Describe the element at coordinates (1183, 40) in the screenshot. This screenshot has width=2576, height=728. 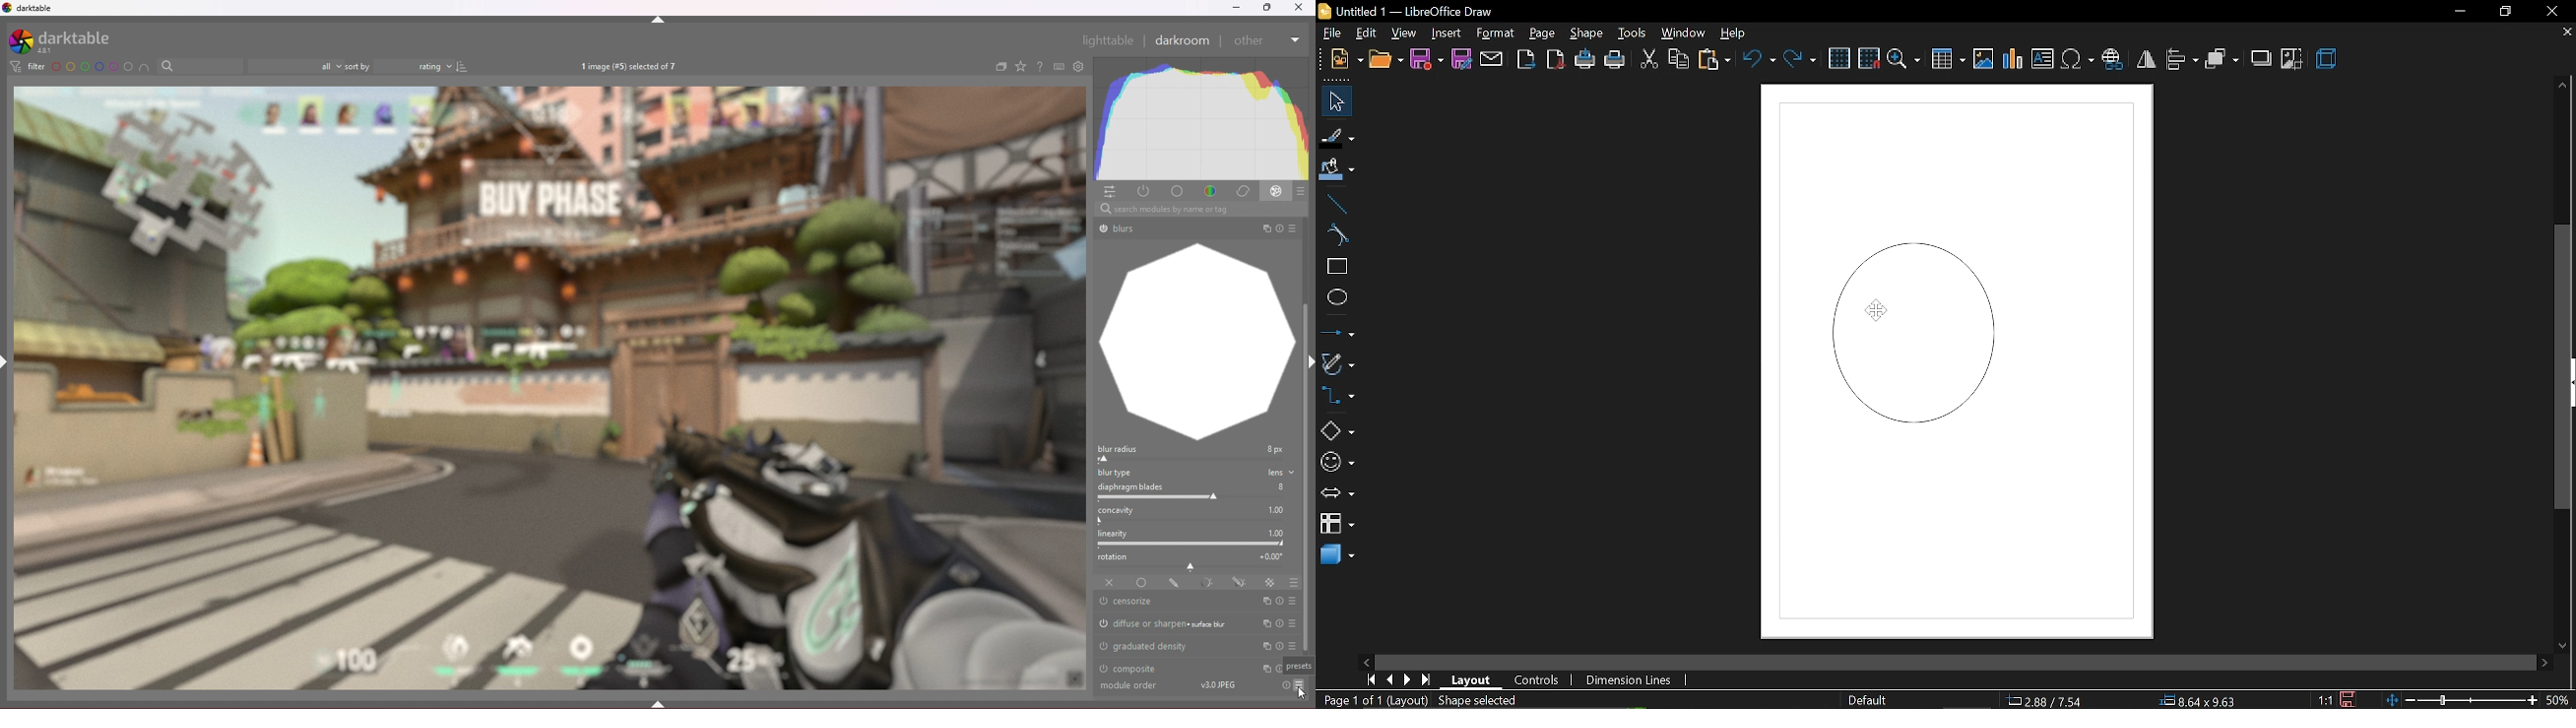
I see `darkroom` at that location.